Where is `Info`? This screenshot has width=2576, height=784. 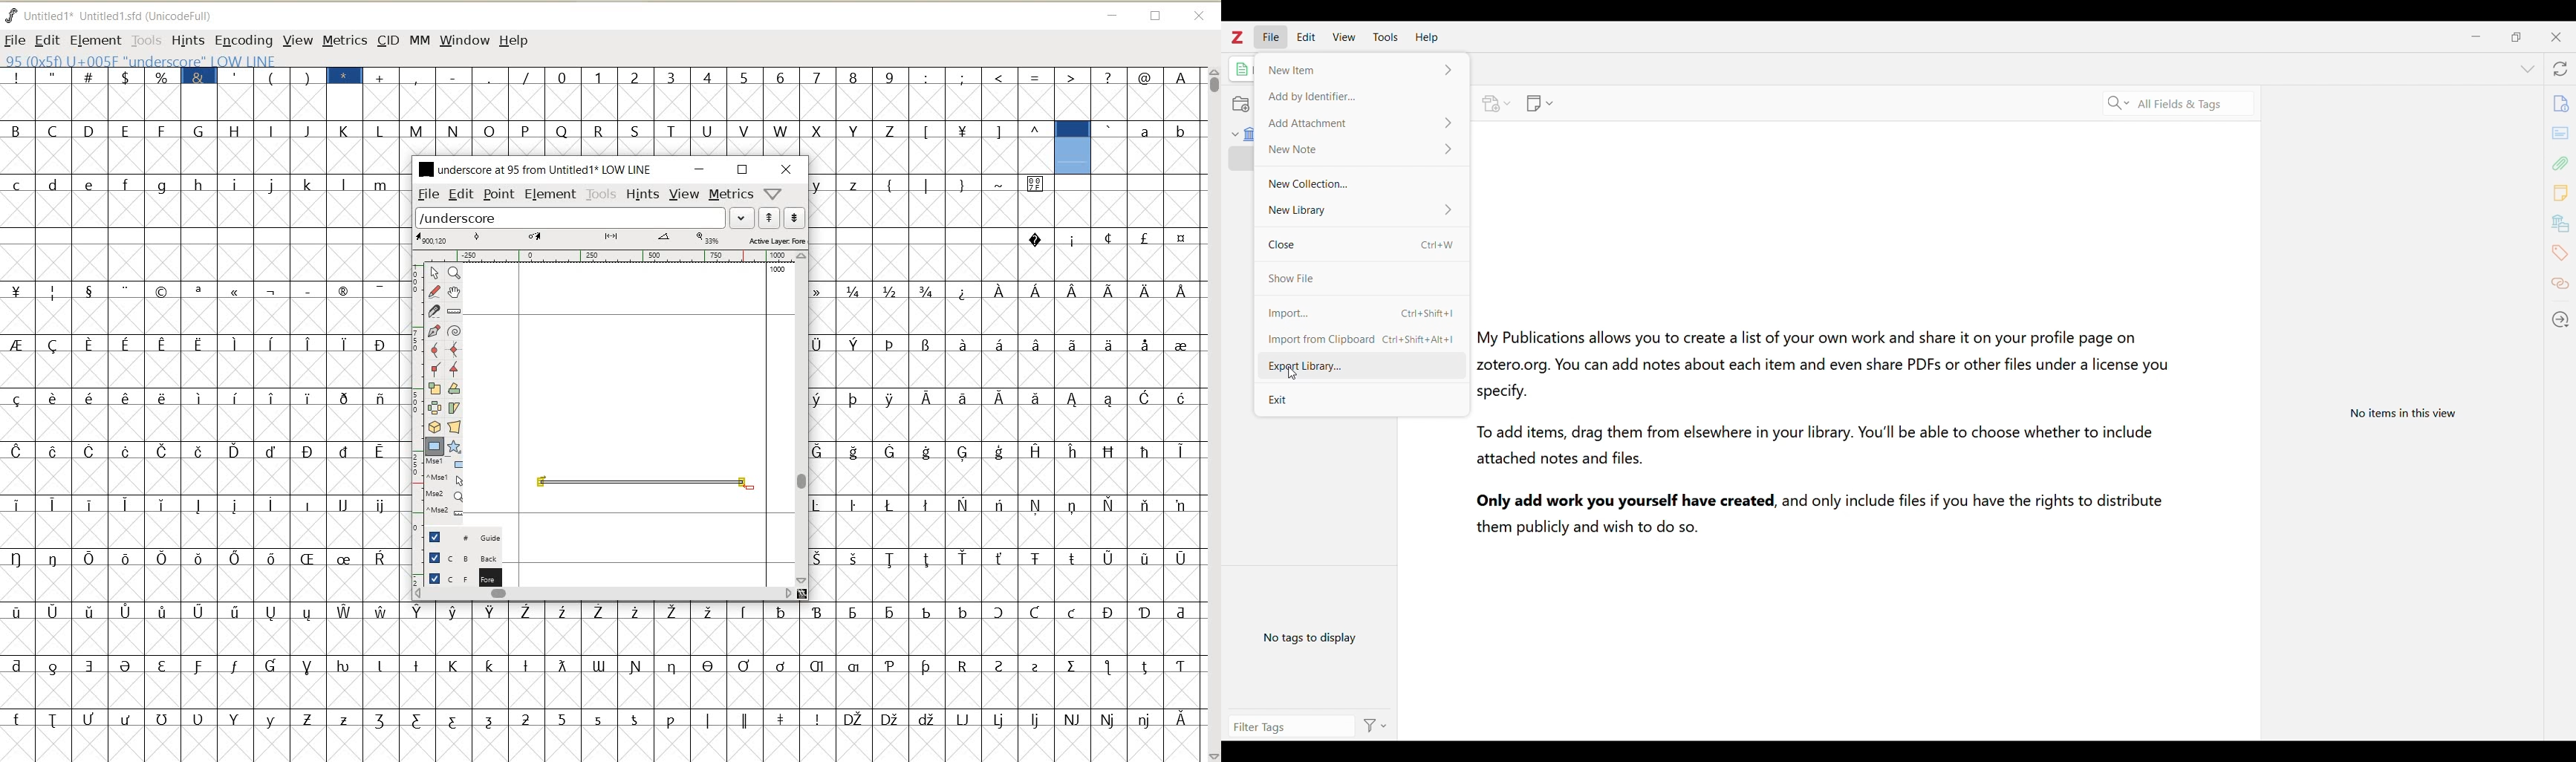 Info is located at coordinates (2561, 102).